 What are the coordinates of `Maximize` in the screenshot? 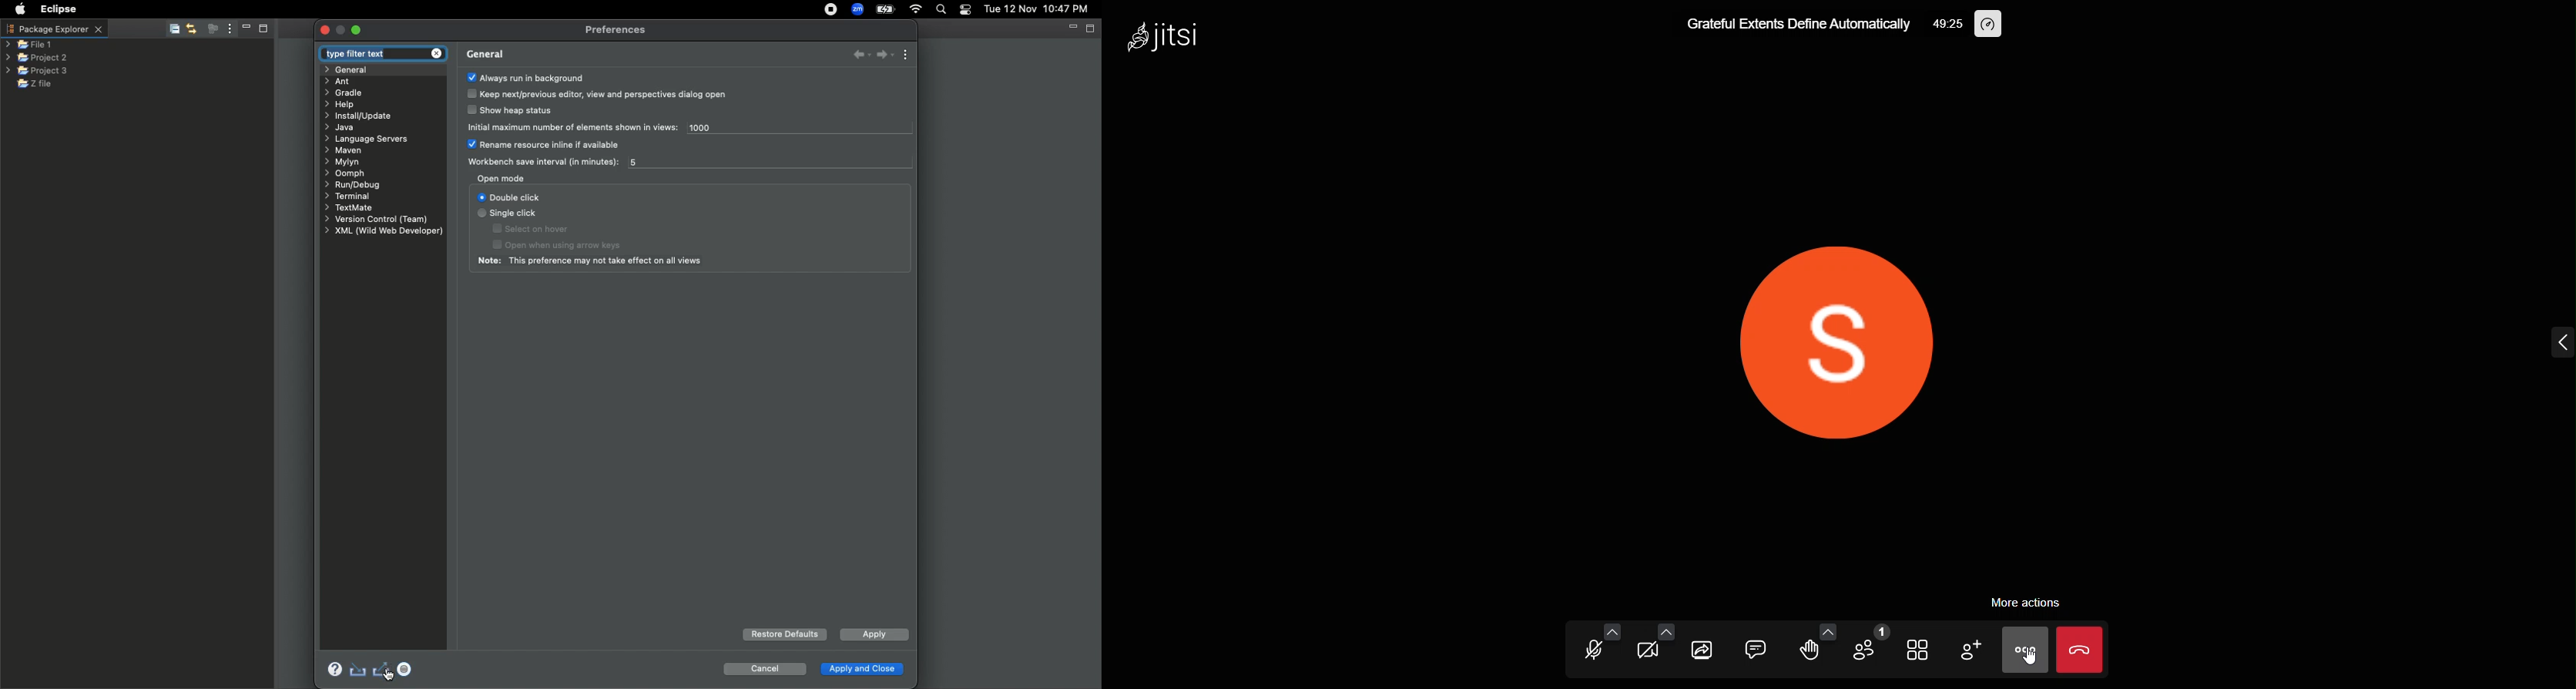 It's located at (265, 30).